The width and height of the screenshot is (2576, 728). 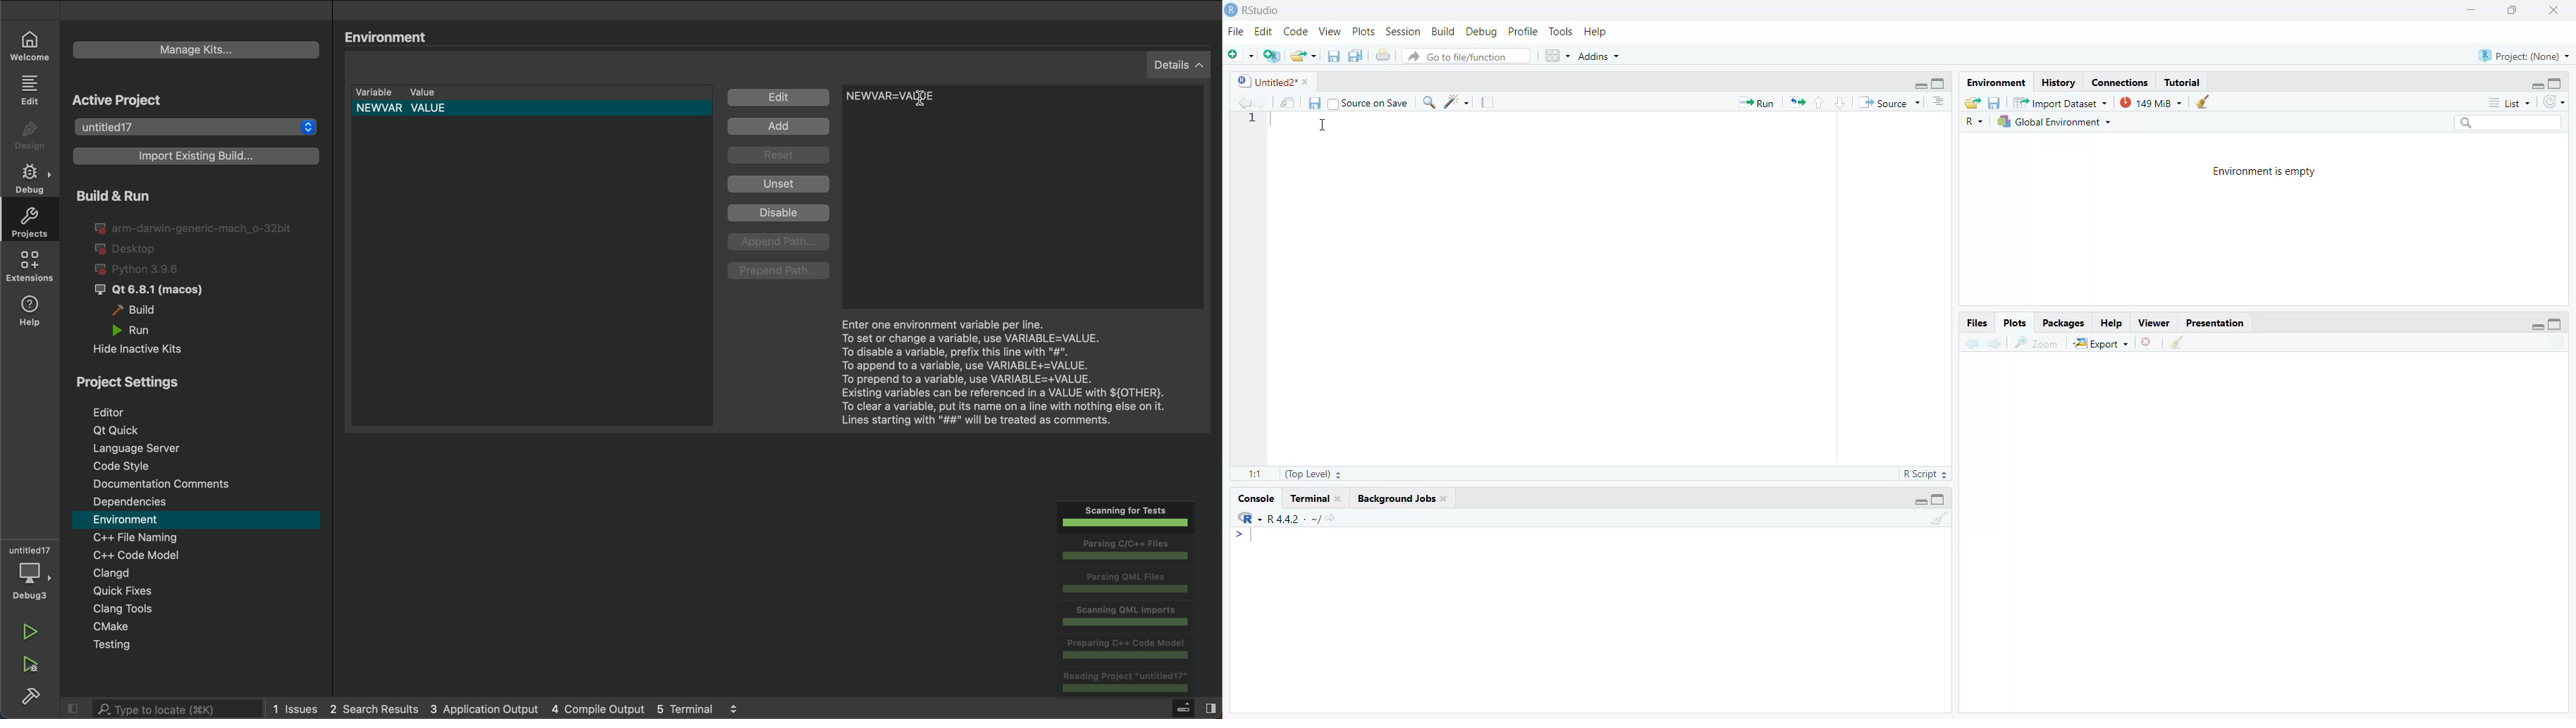 I want to click on Refresh the list of objects in the environment, so click(x=2556, y=103).